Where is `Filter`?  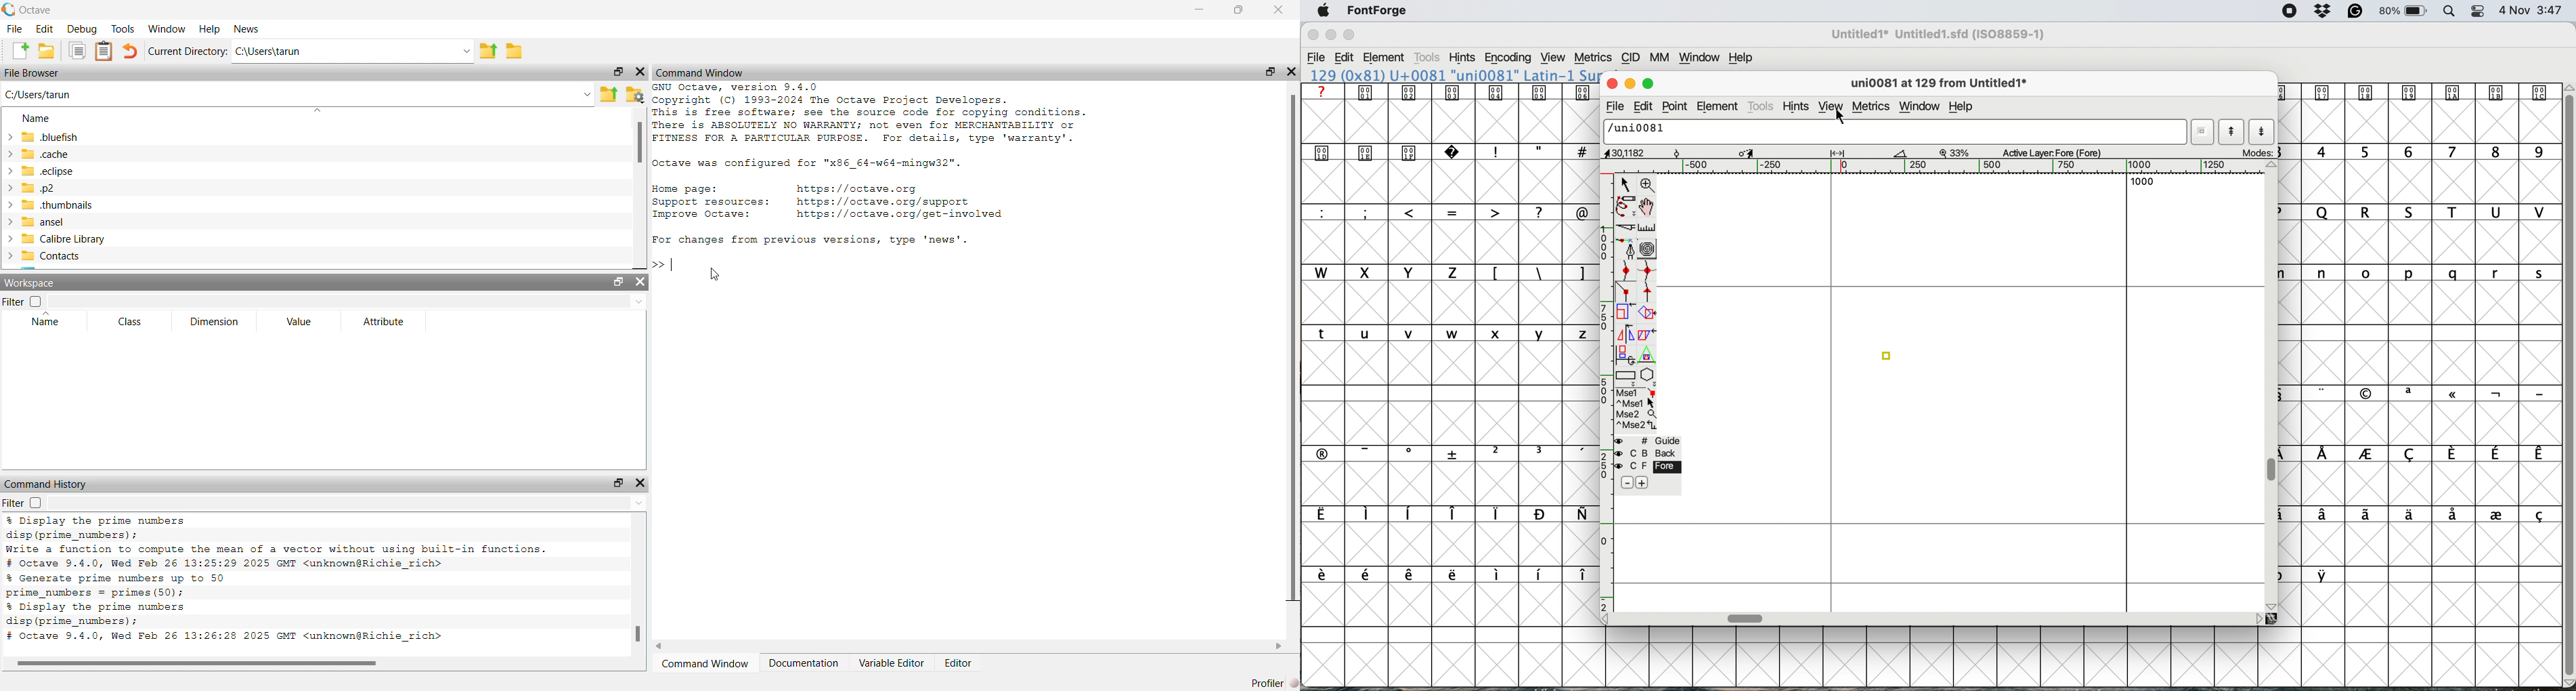 Filter is located at coordinates (24, 301).